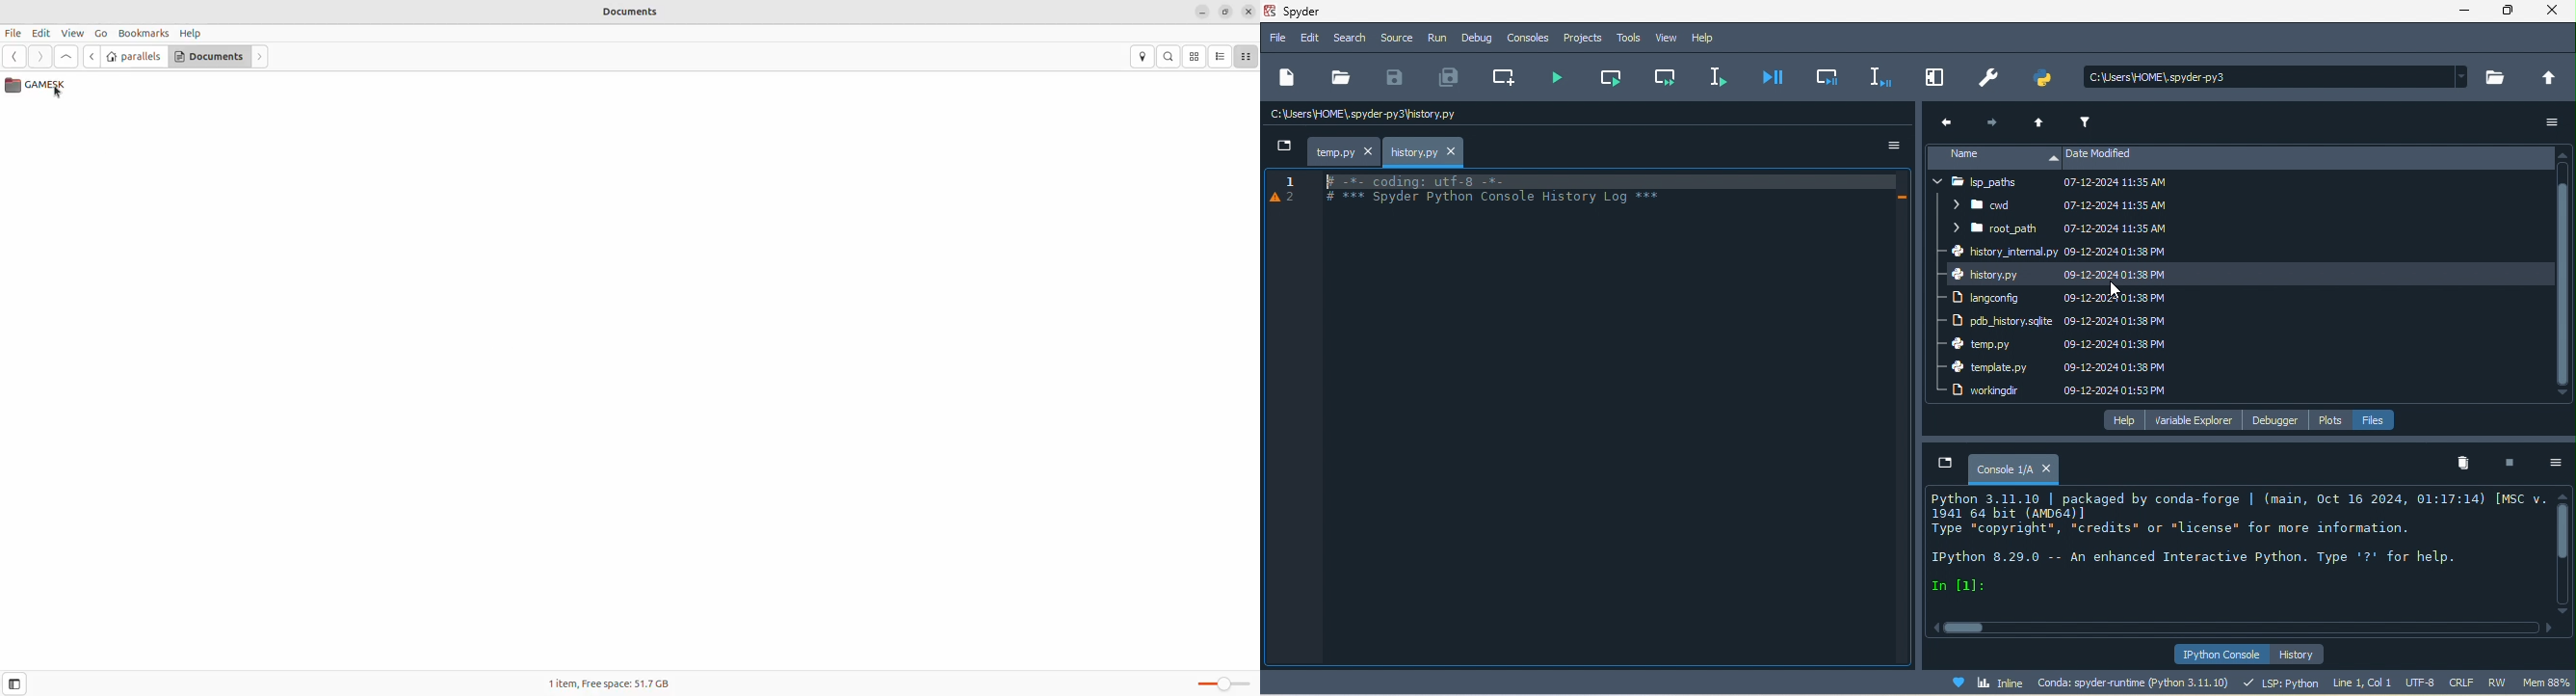  I want to click on new, so click(1293, 77).